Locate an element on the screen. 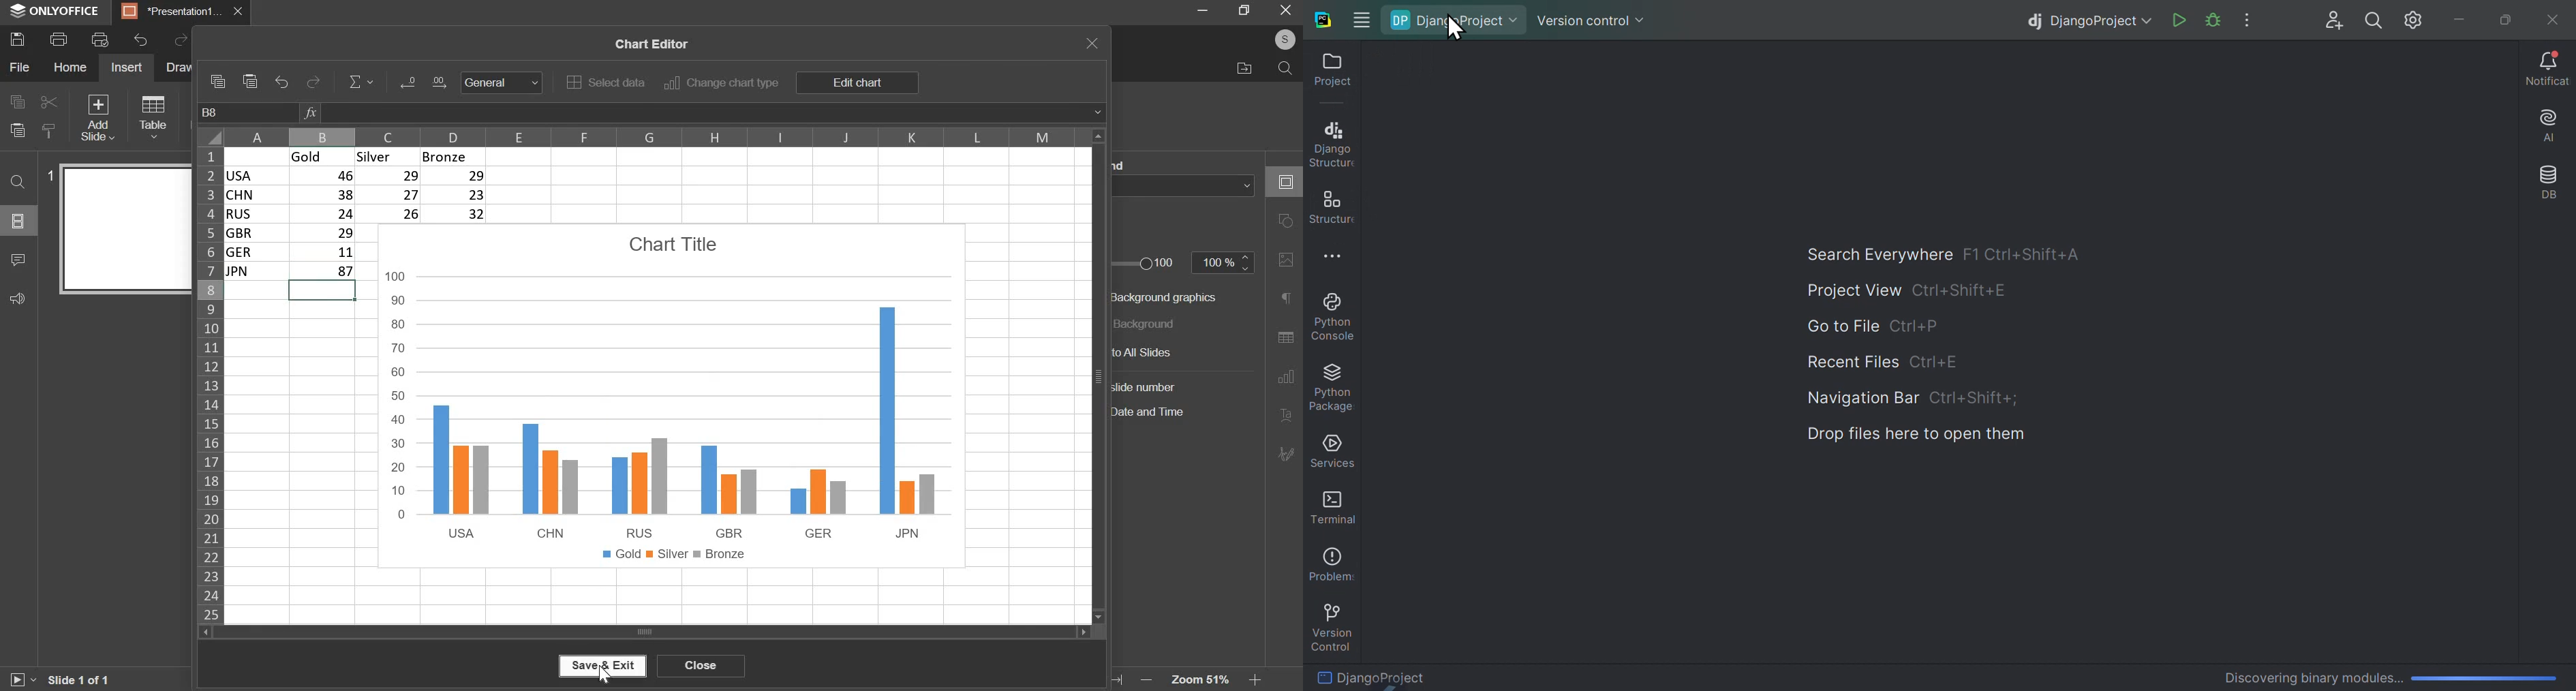 The height and width of the screenshot is (700, 2576). rows is located at coordinates (210, 383).